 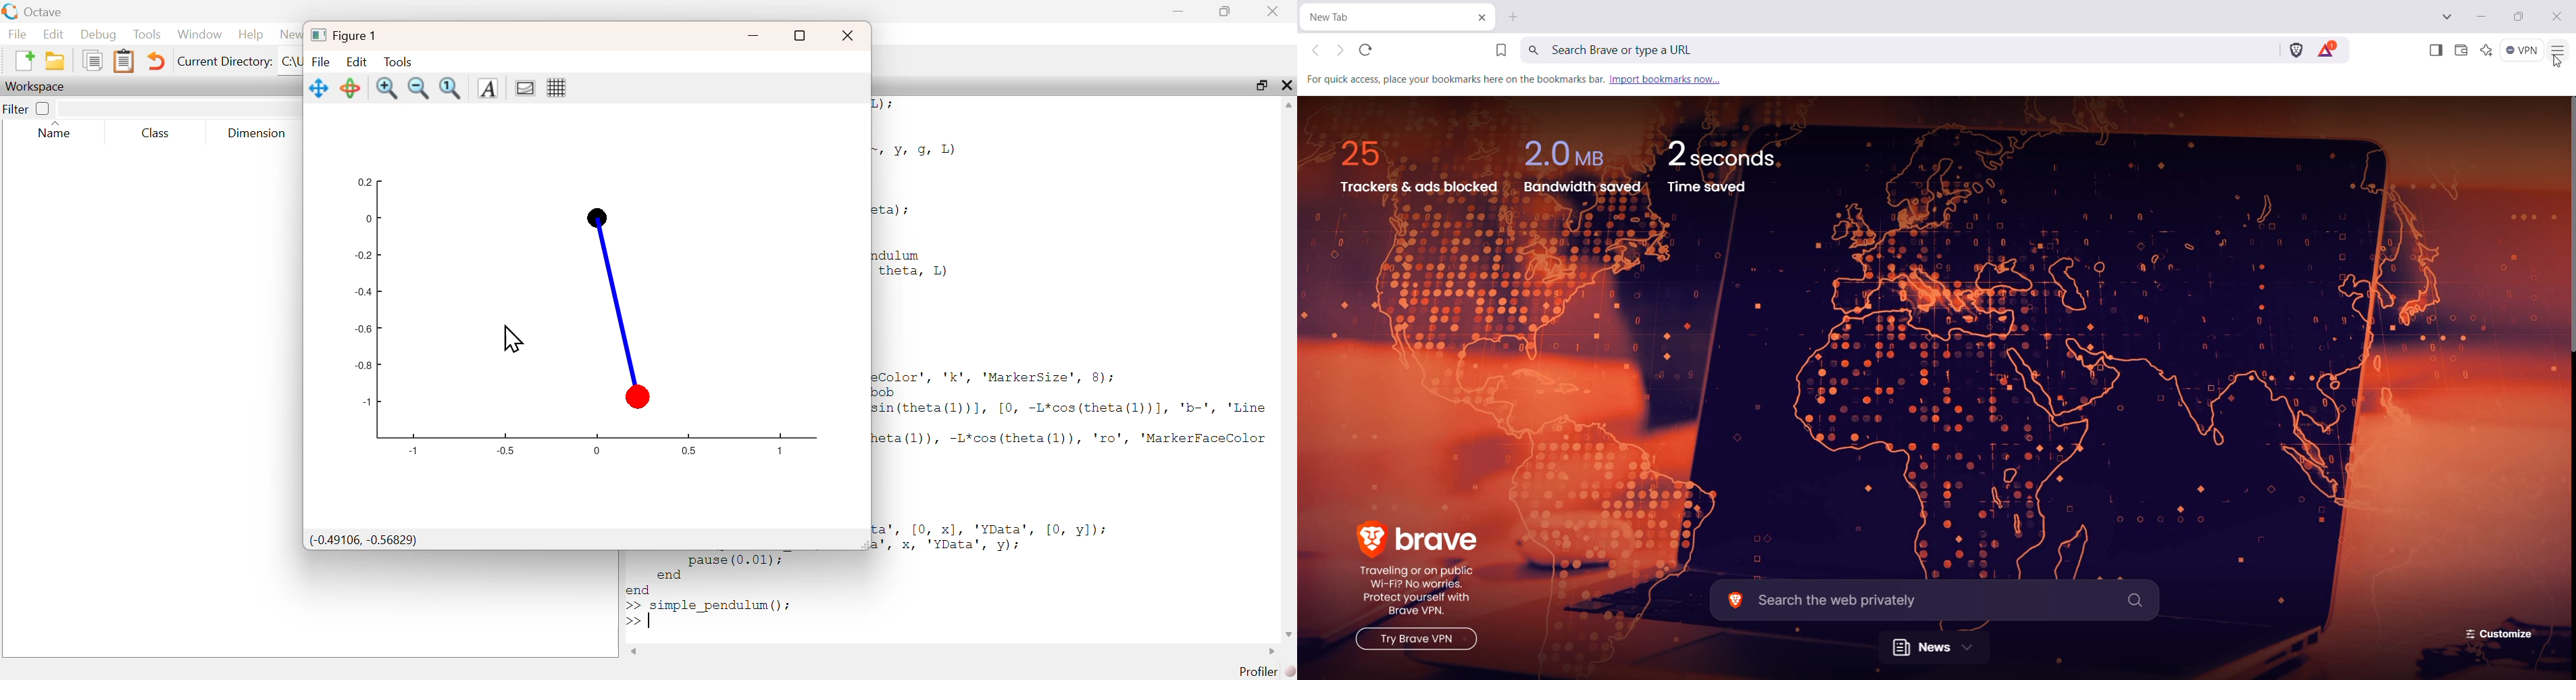 What do you see at coordinates (16, 34) in the screenshot?
I see `File` at bounding box center [16, 34].